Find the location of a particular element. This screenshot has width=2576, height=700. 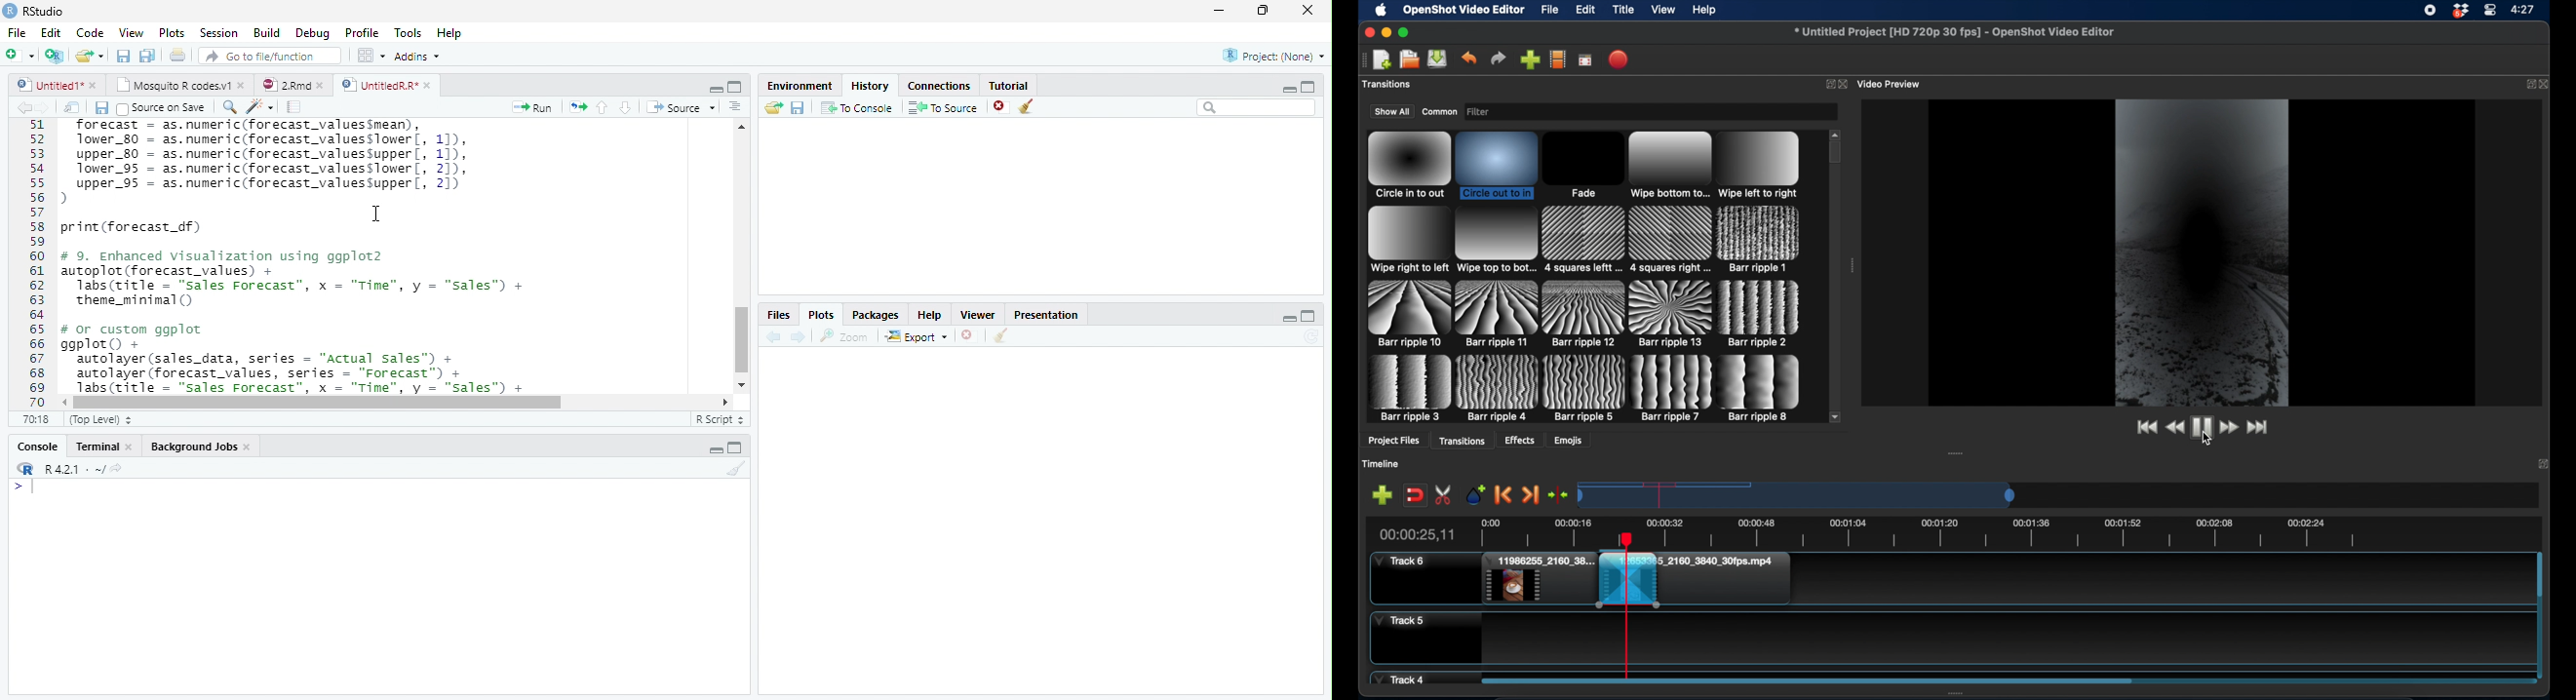

Print is located at coordinates (177, 56).